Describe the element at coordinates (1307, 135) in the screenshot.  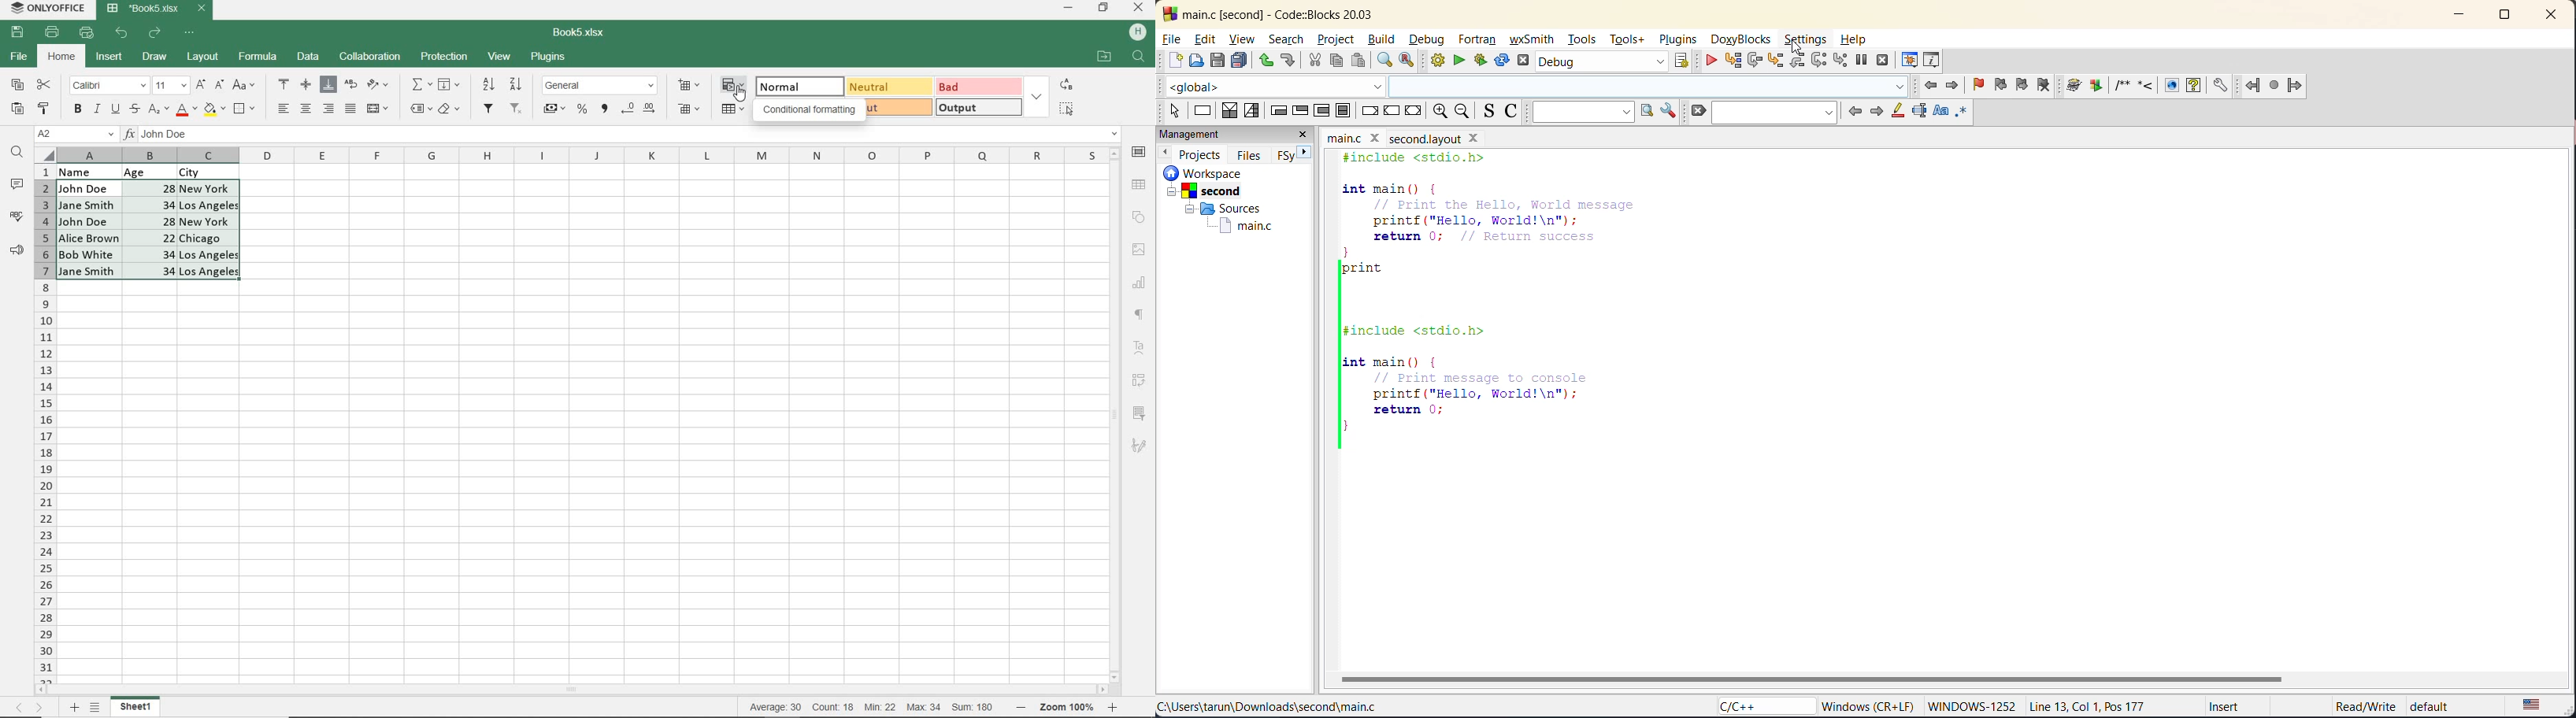
I see `close` at that location.